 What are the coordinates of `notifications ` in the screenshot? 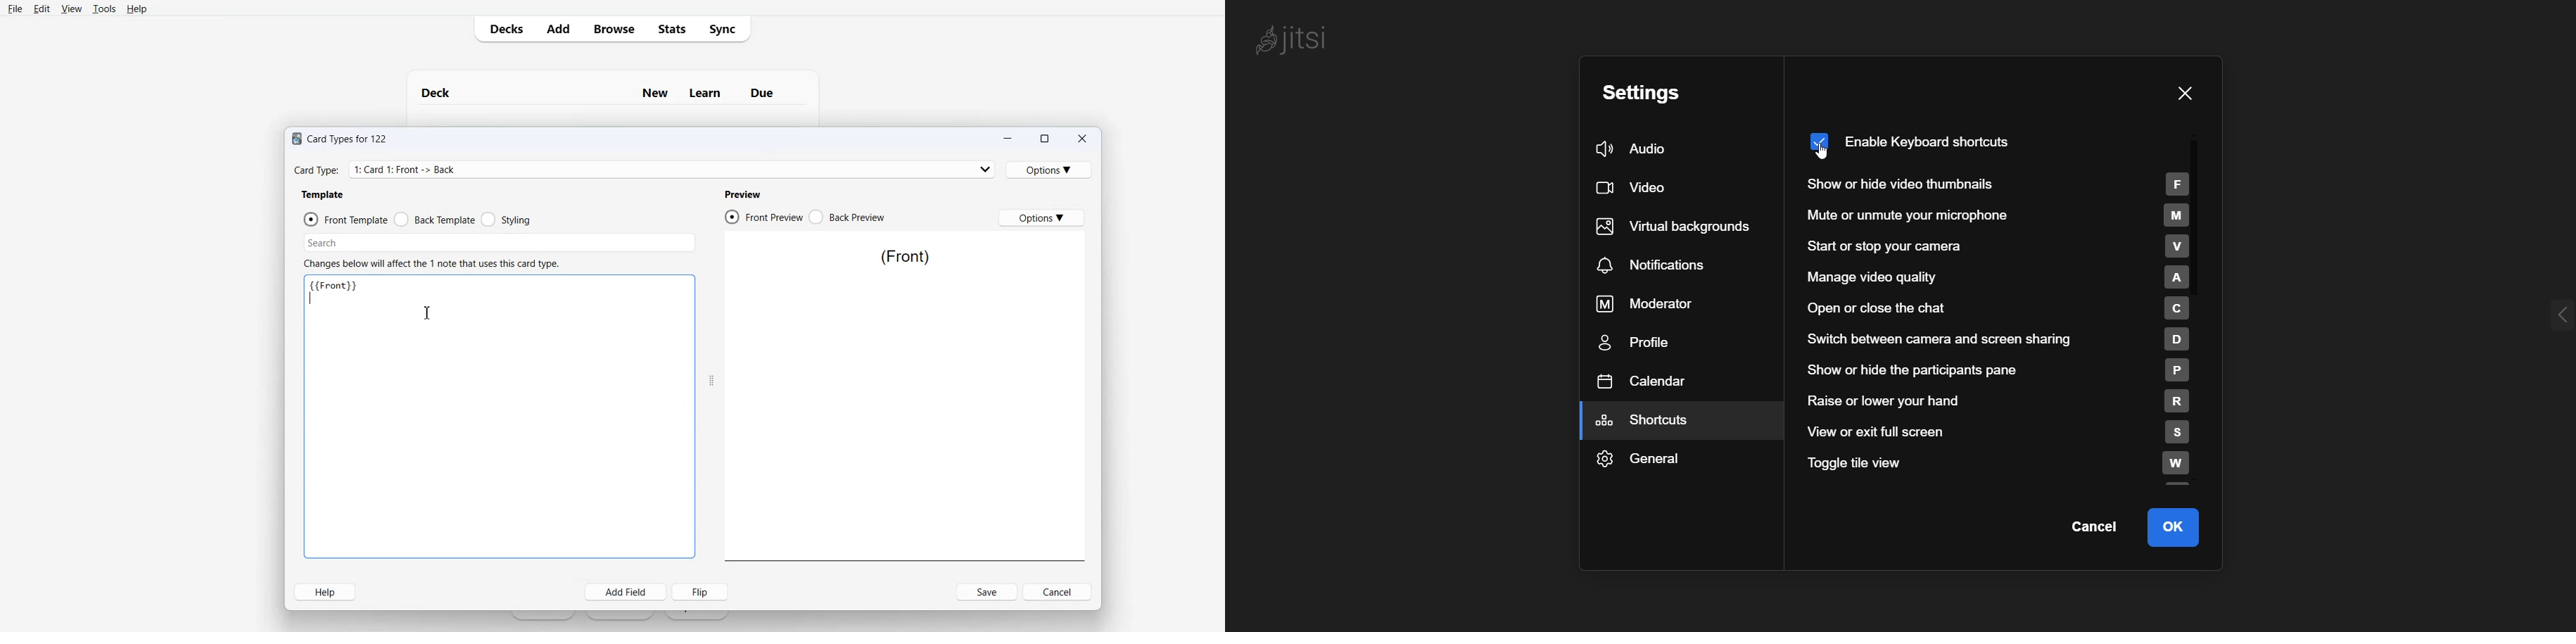 It's located at (1659, 266).